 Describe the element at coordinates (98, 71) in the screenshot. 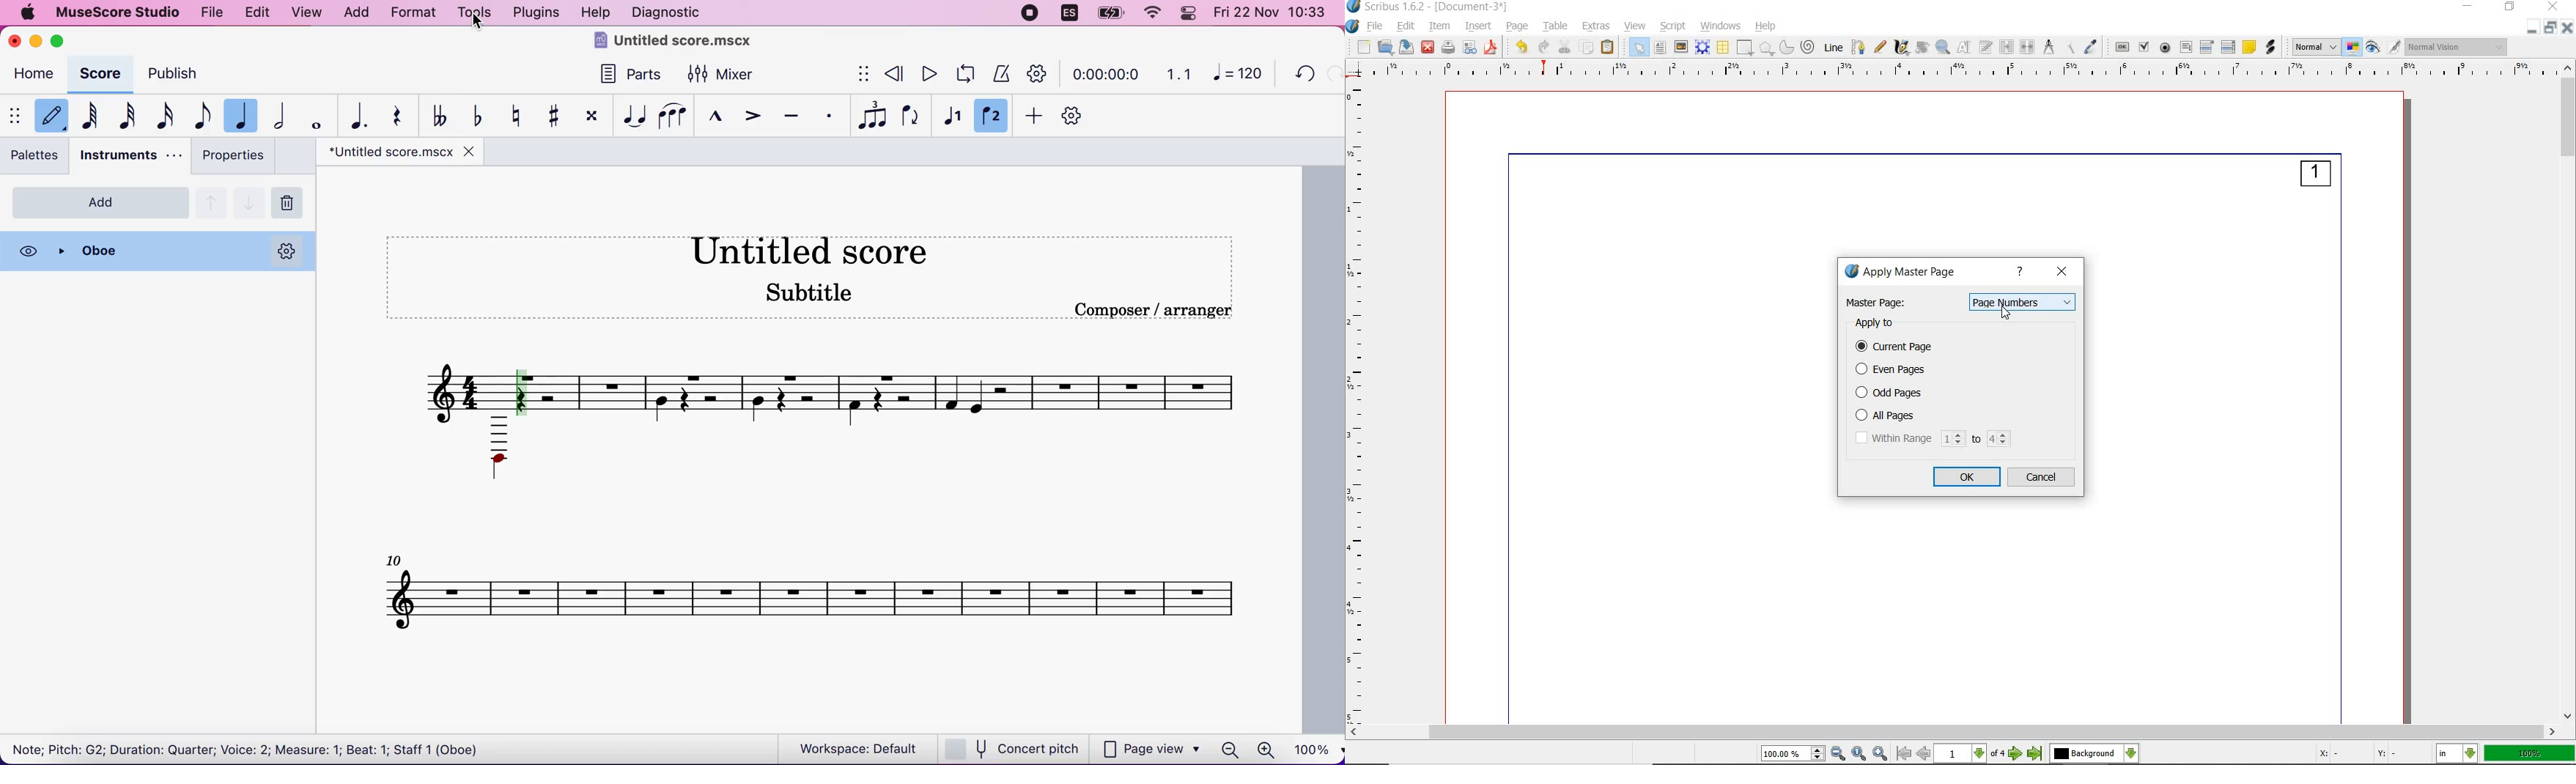

I see `score` at that location.